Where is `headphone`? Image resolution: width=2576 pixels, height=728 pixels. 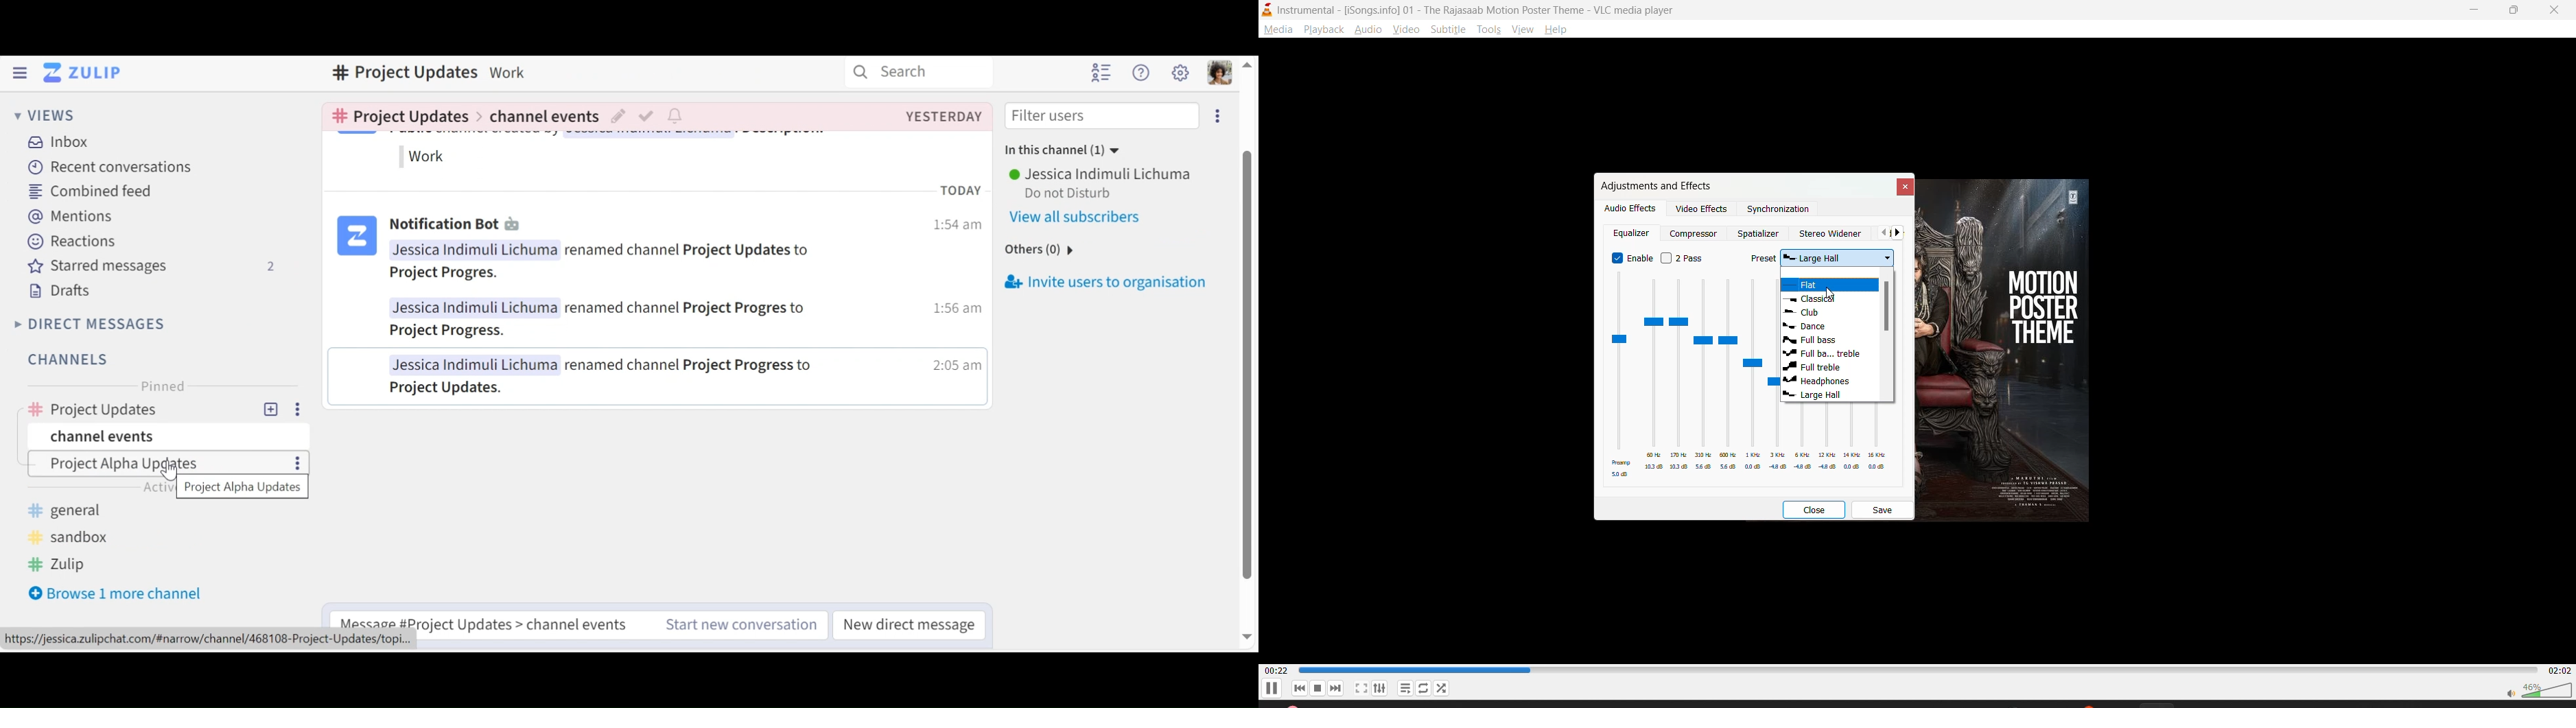
headphone is located at coordinates (1818, 382).